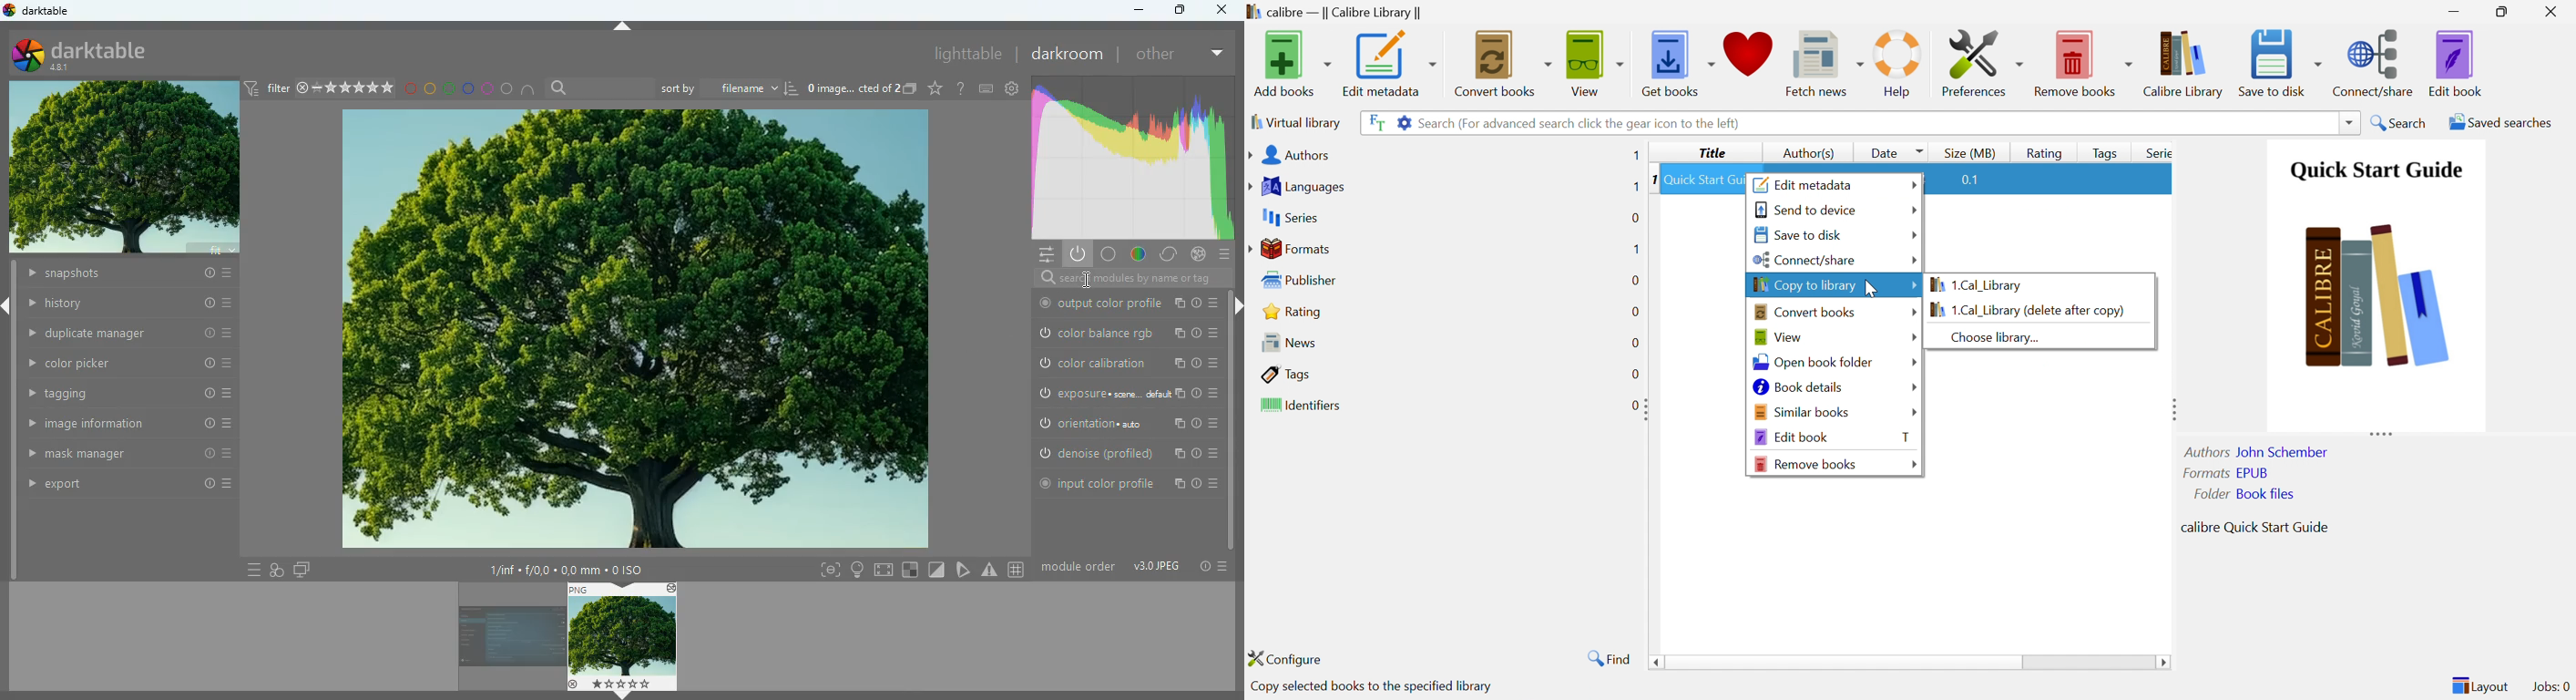 Image resolution: width=2576 pixels, height=700 pixels. What do you see at coordinates (279, 571) in the screenshot?
I see `overlap` at bounding box center [279, 571].